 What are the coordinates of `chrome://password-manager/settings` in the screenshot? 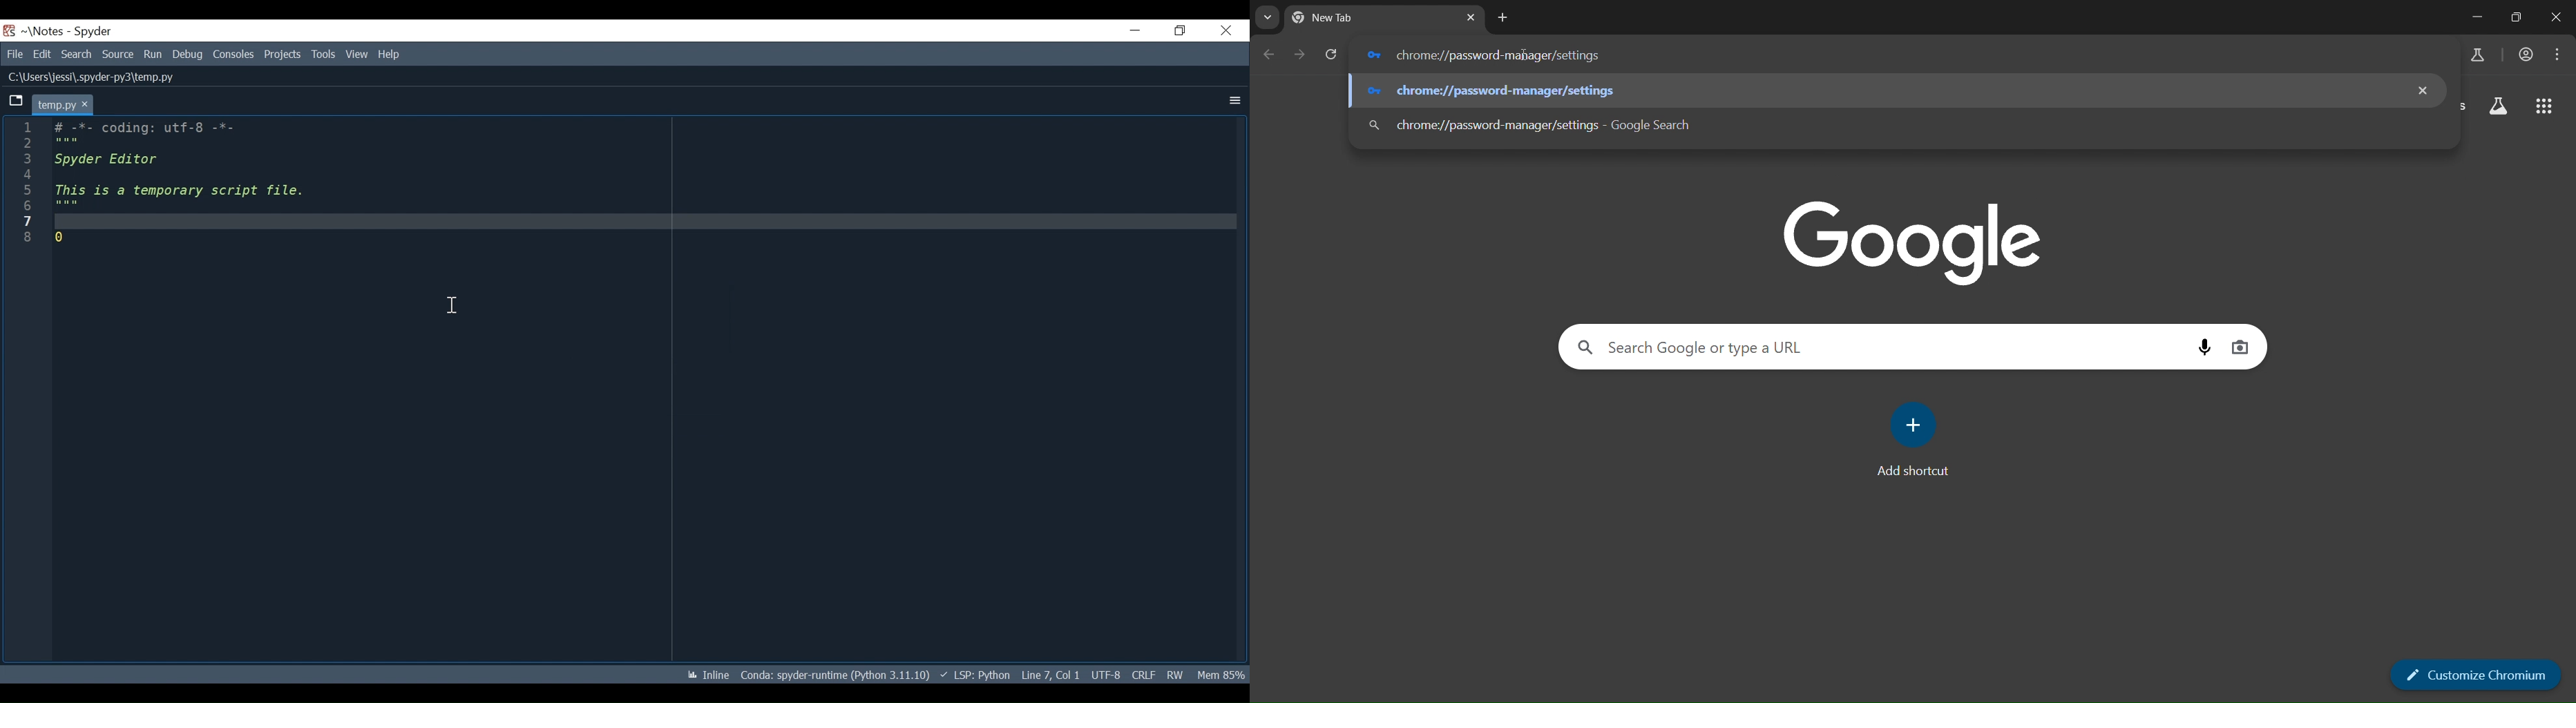 It's located at (1893, 54).